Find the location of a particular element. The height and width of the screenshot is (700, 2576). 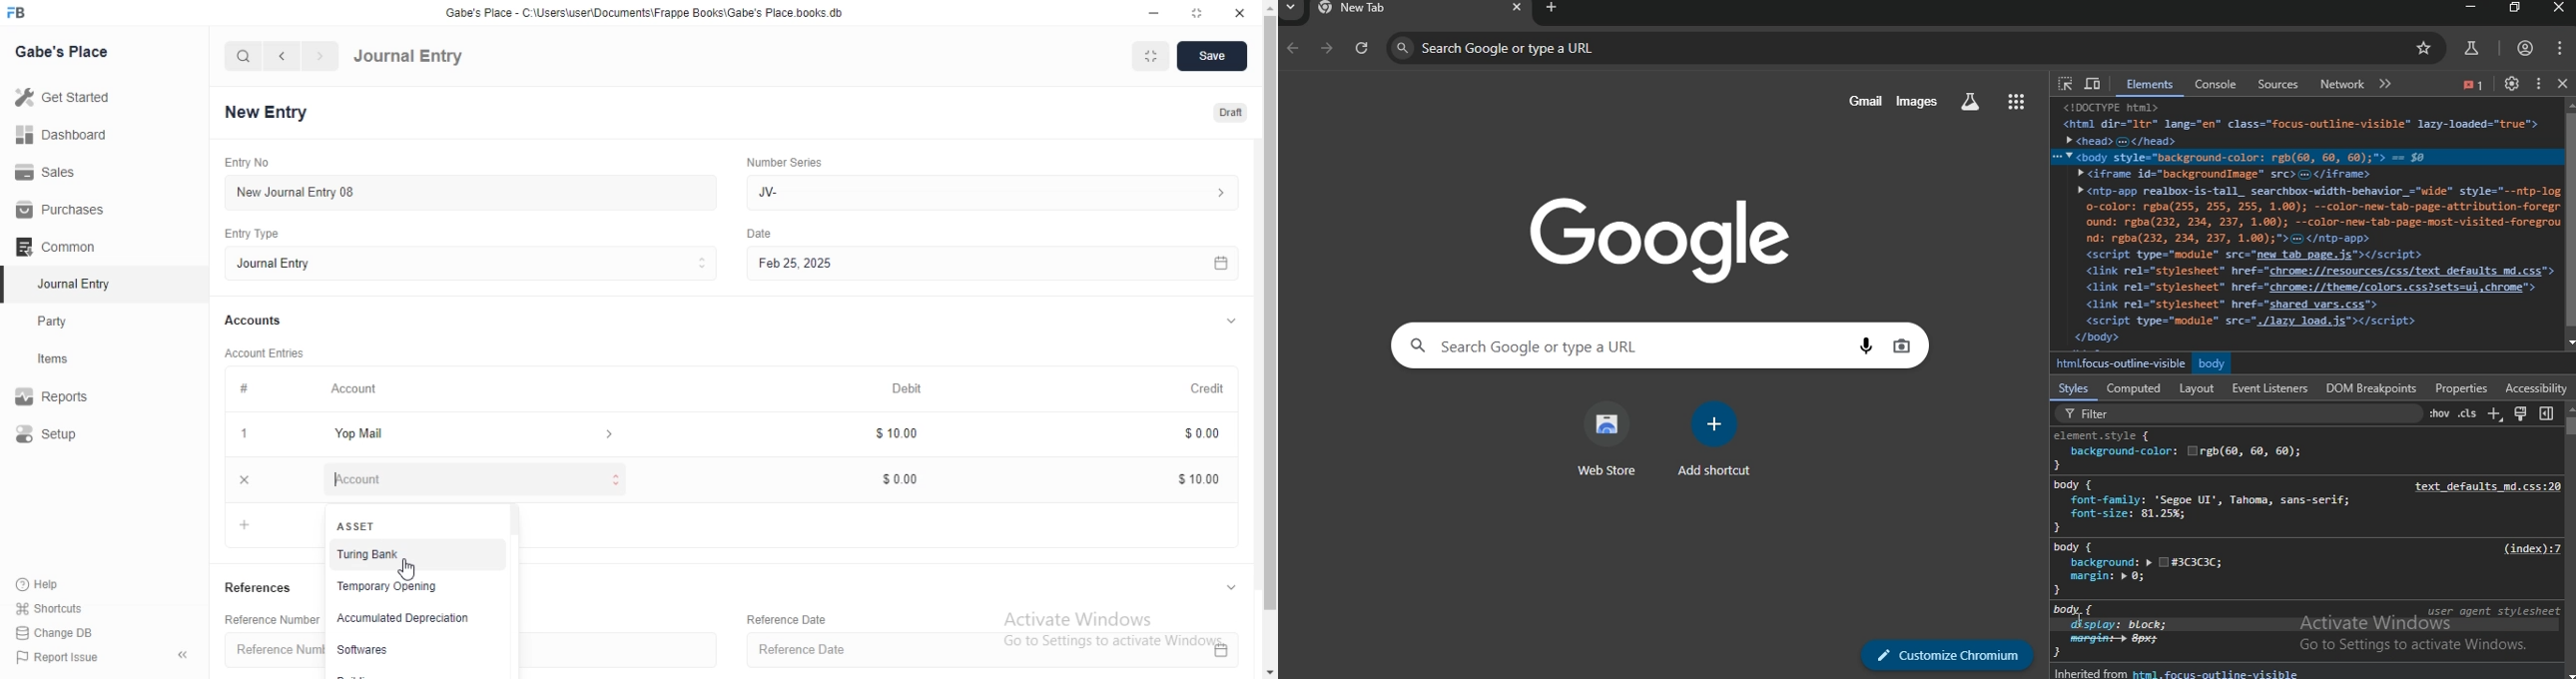

Report Issue is located at coordinates (67, 657).